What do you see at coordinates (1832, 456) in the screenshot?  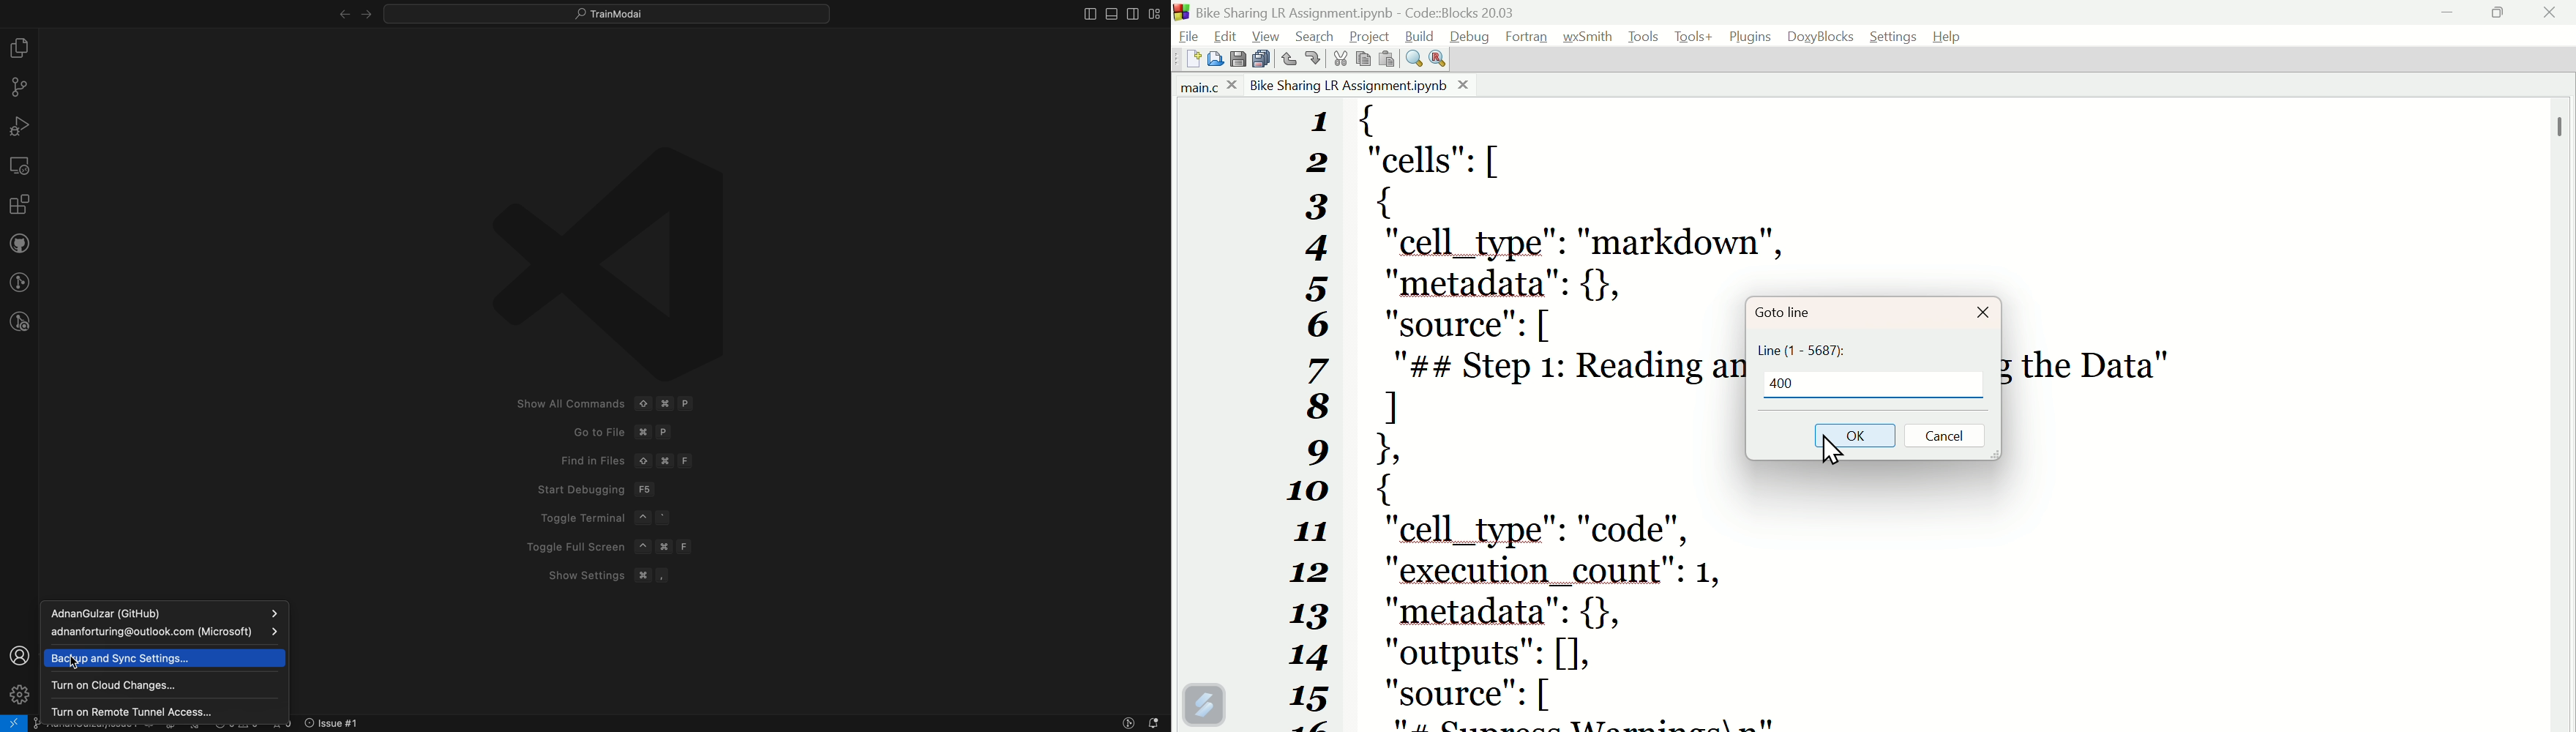 I see `Cursor` at bounding box center [1832, 456].